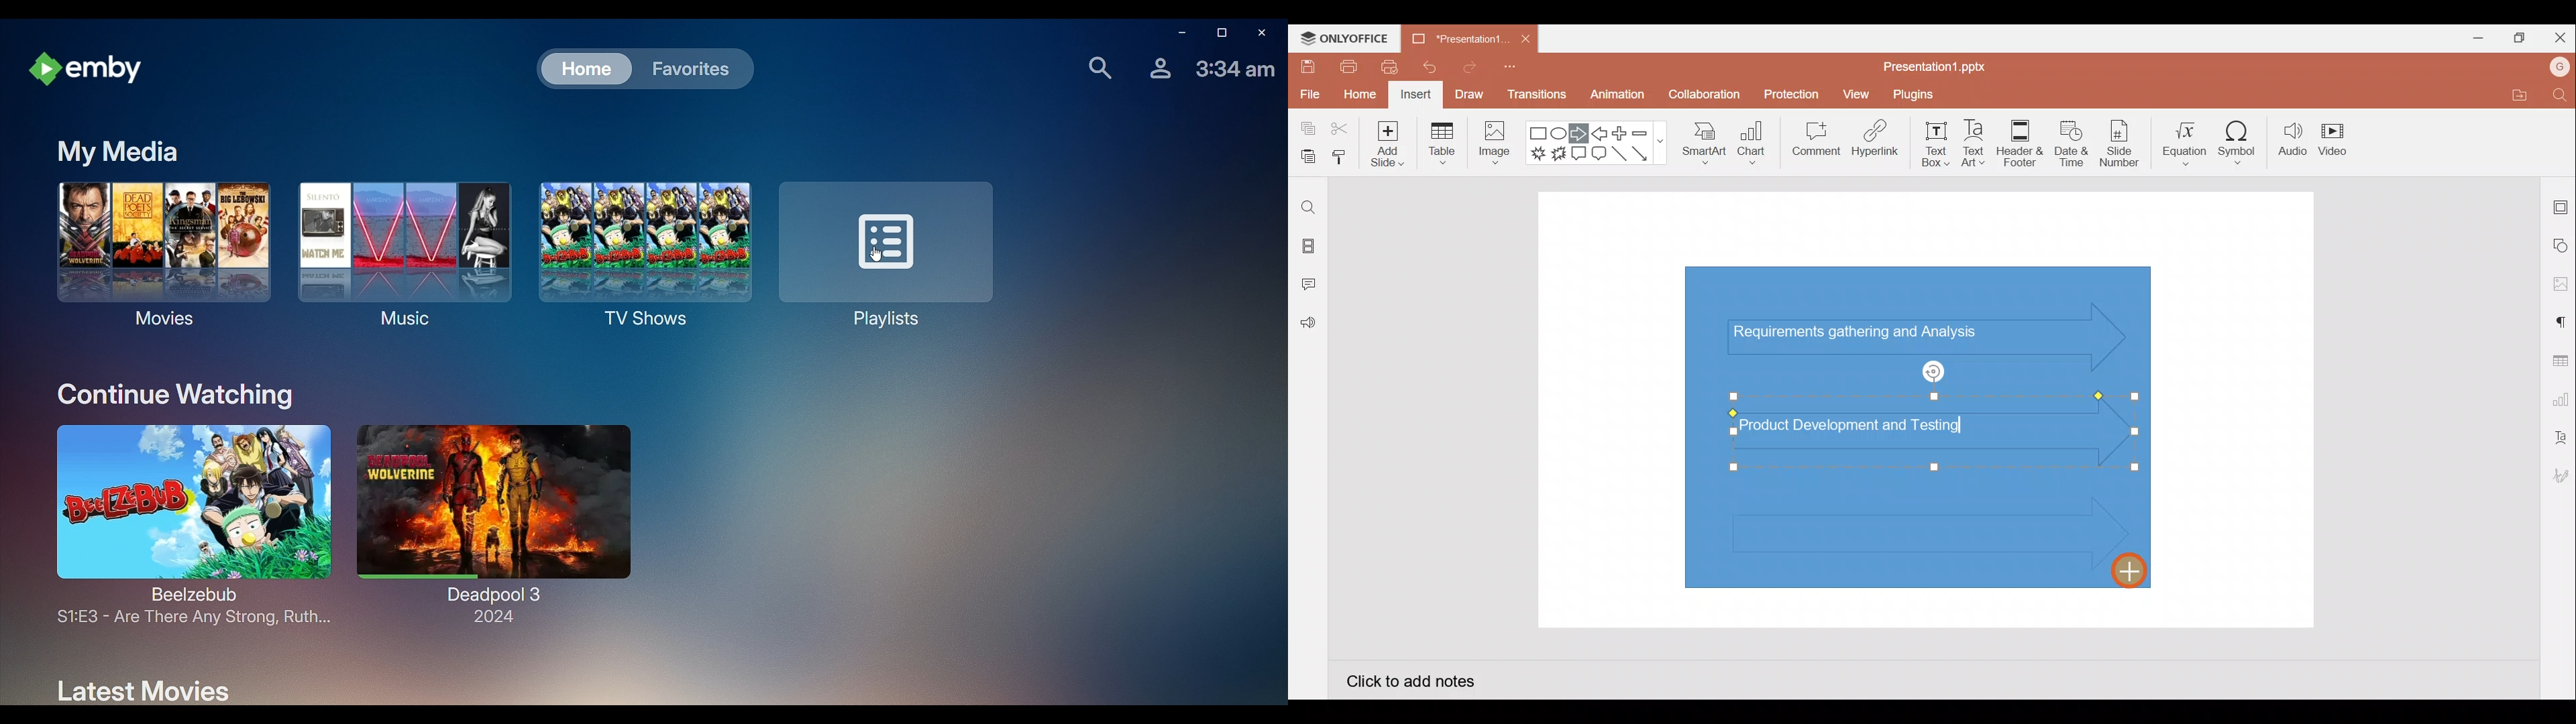  Describe the element at coordinates (2559, 438) in the screenshot. I see `Text Art settings` at that location.